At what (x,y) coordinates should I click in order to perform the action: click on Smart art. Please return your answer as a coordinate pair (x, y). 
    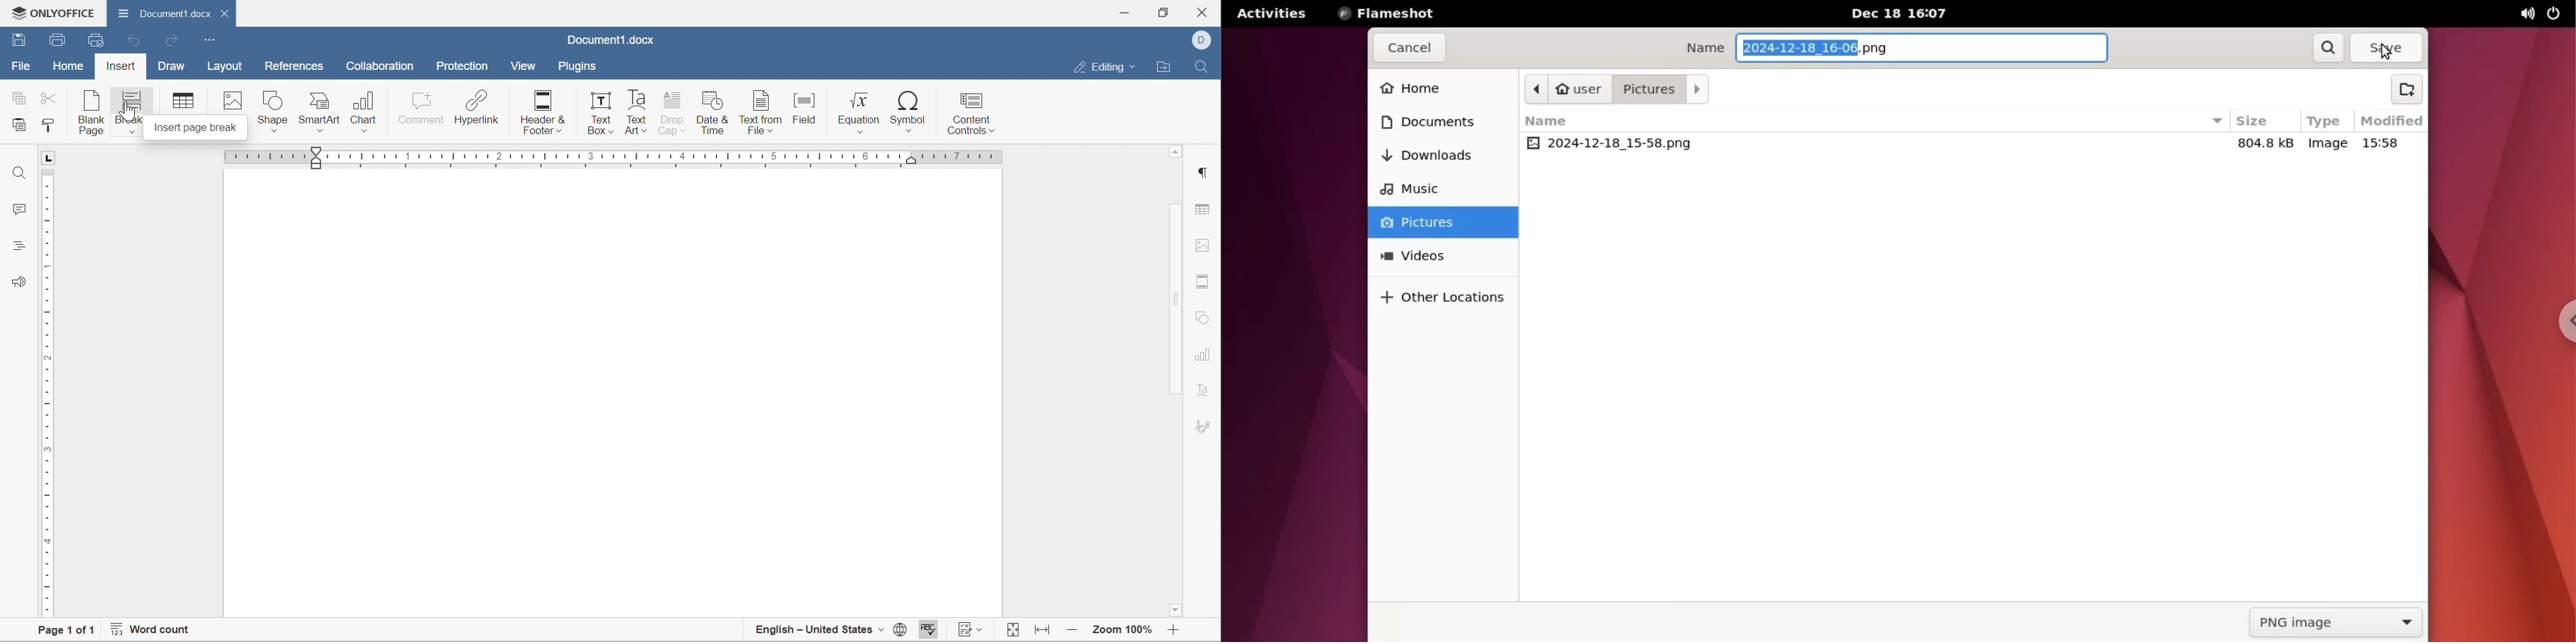
    Looking at the image, I should click on (321, 113).